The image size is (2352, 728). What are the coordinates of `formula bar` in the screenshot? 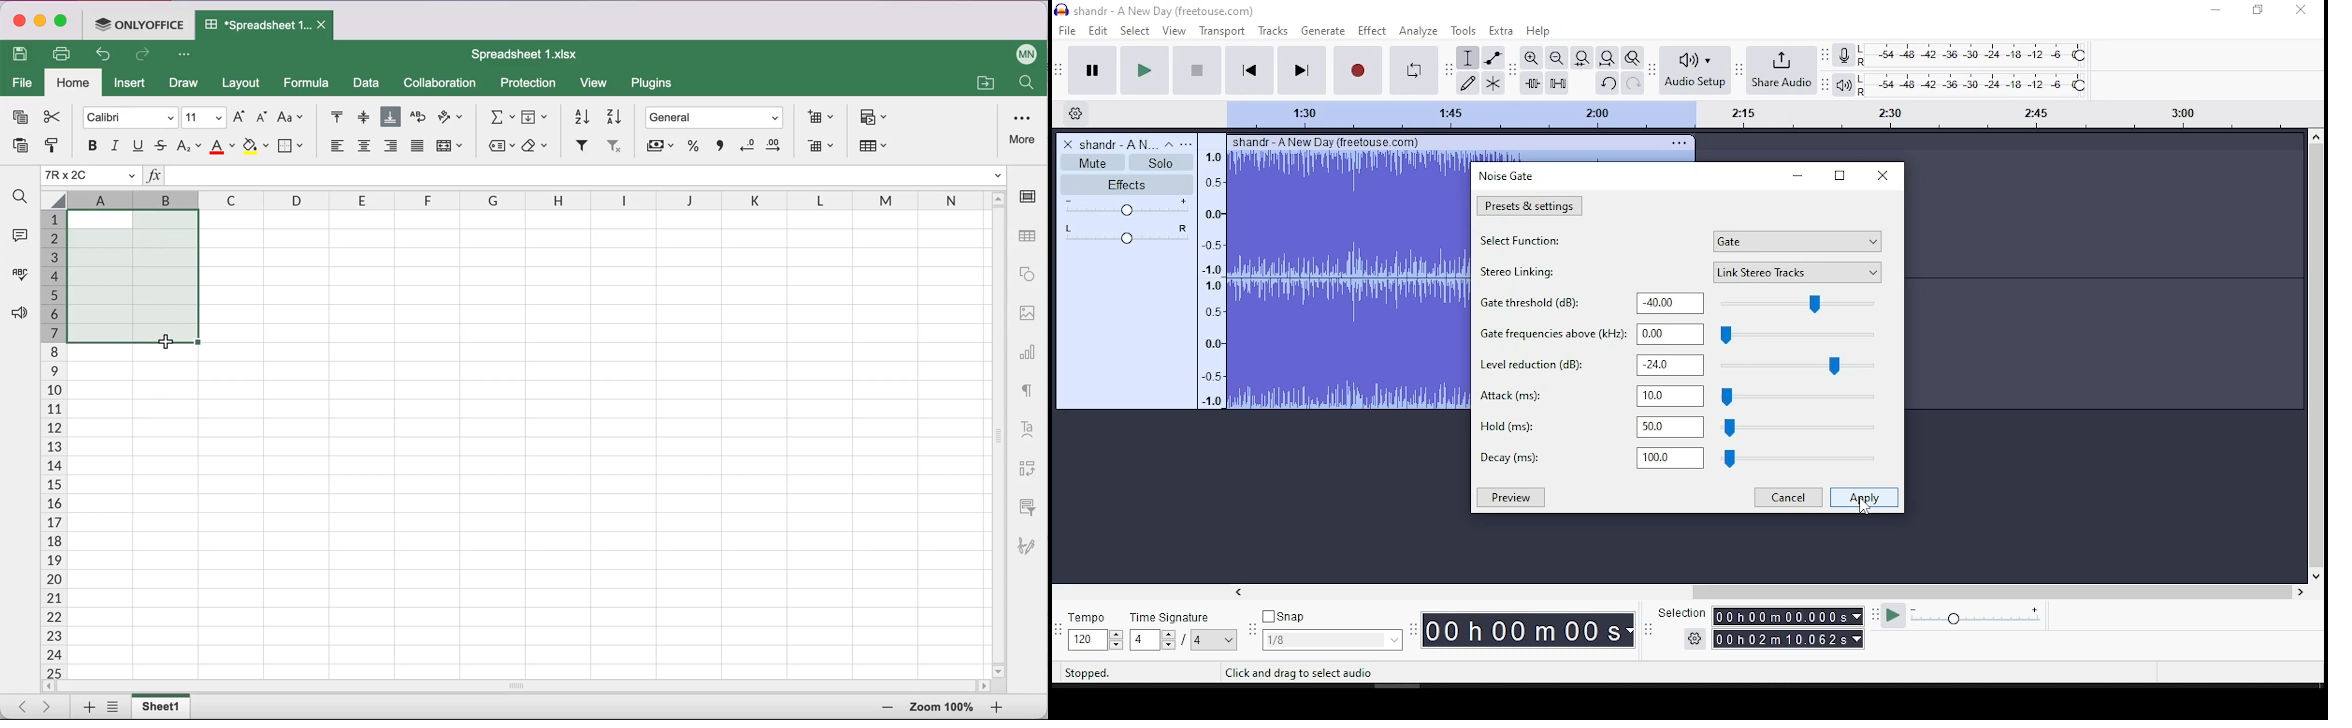 It's located at (587, 177).